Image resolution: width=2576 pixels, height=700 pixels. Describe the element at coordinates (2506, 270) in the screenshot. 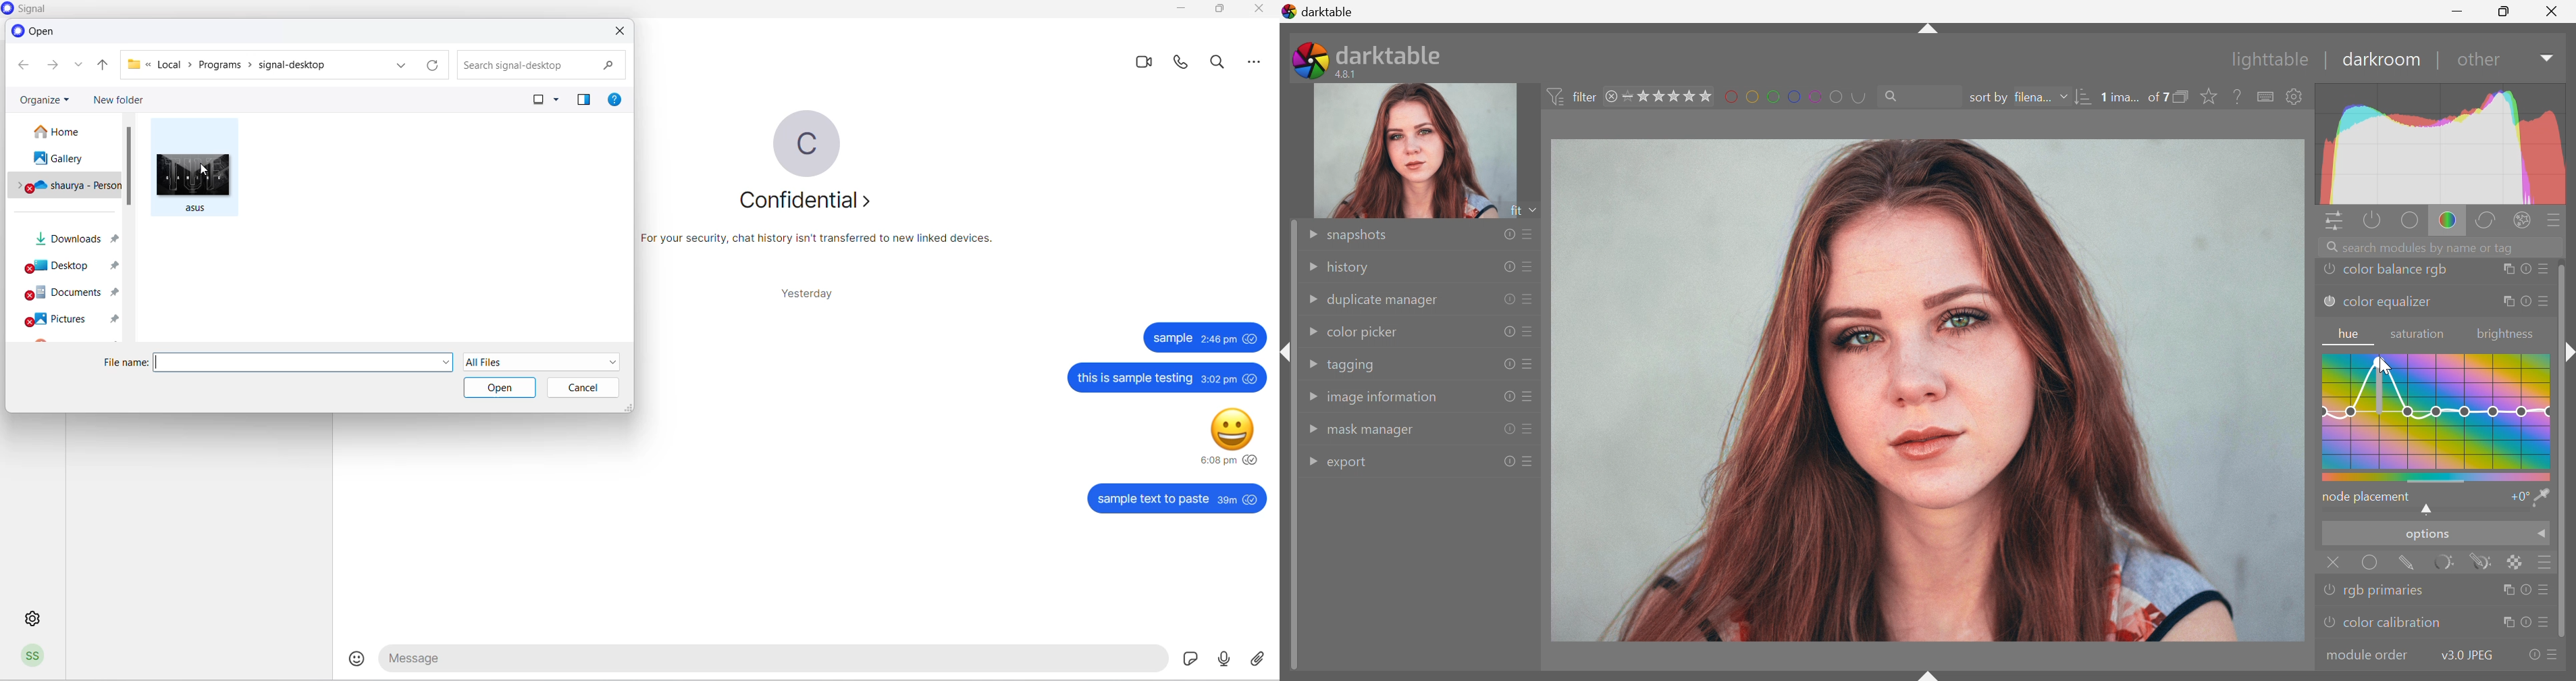

I see `multiple instance actions` at that location.